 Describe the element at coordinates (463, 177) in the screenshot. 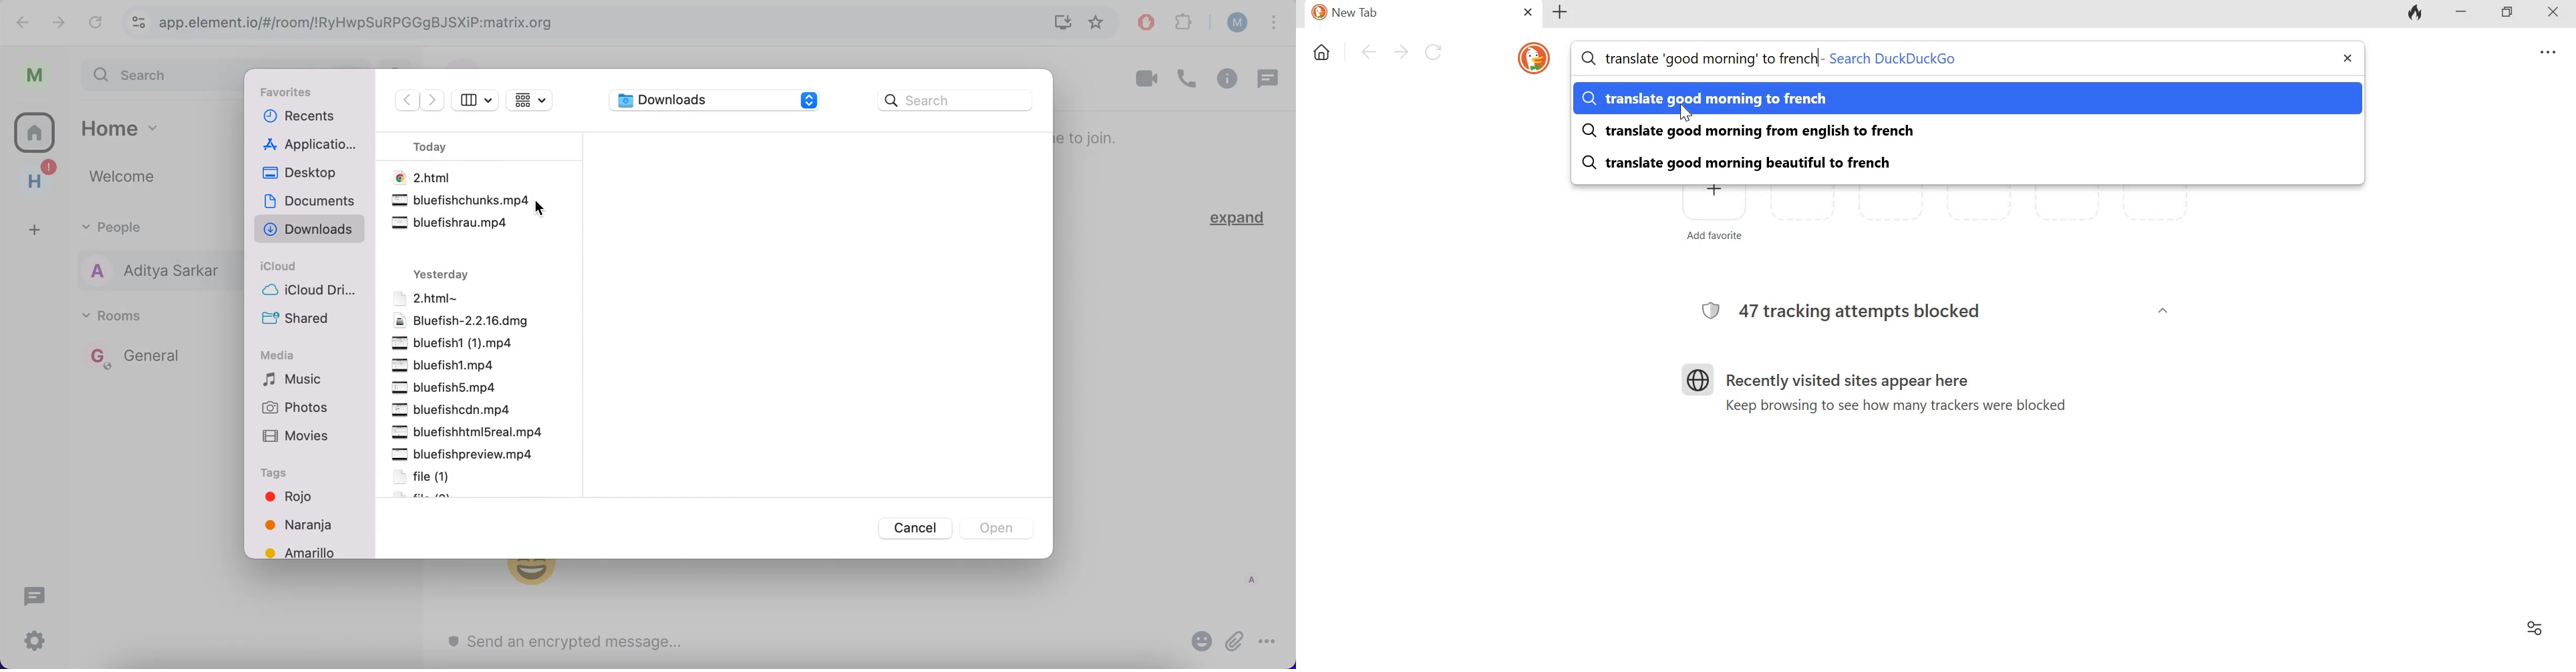

I see `file` at that location.